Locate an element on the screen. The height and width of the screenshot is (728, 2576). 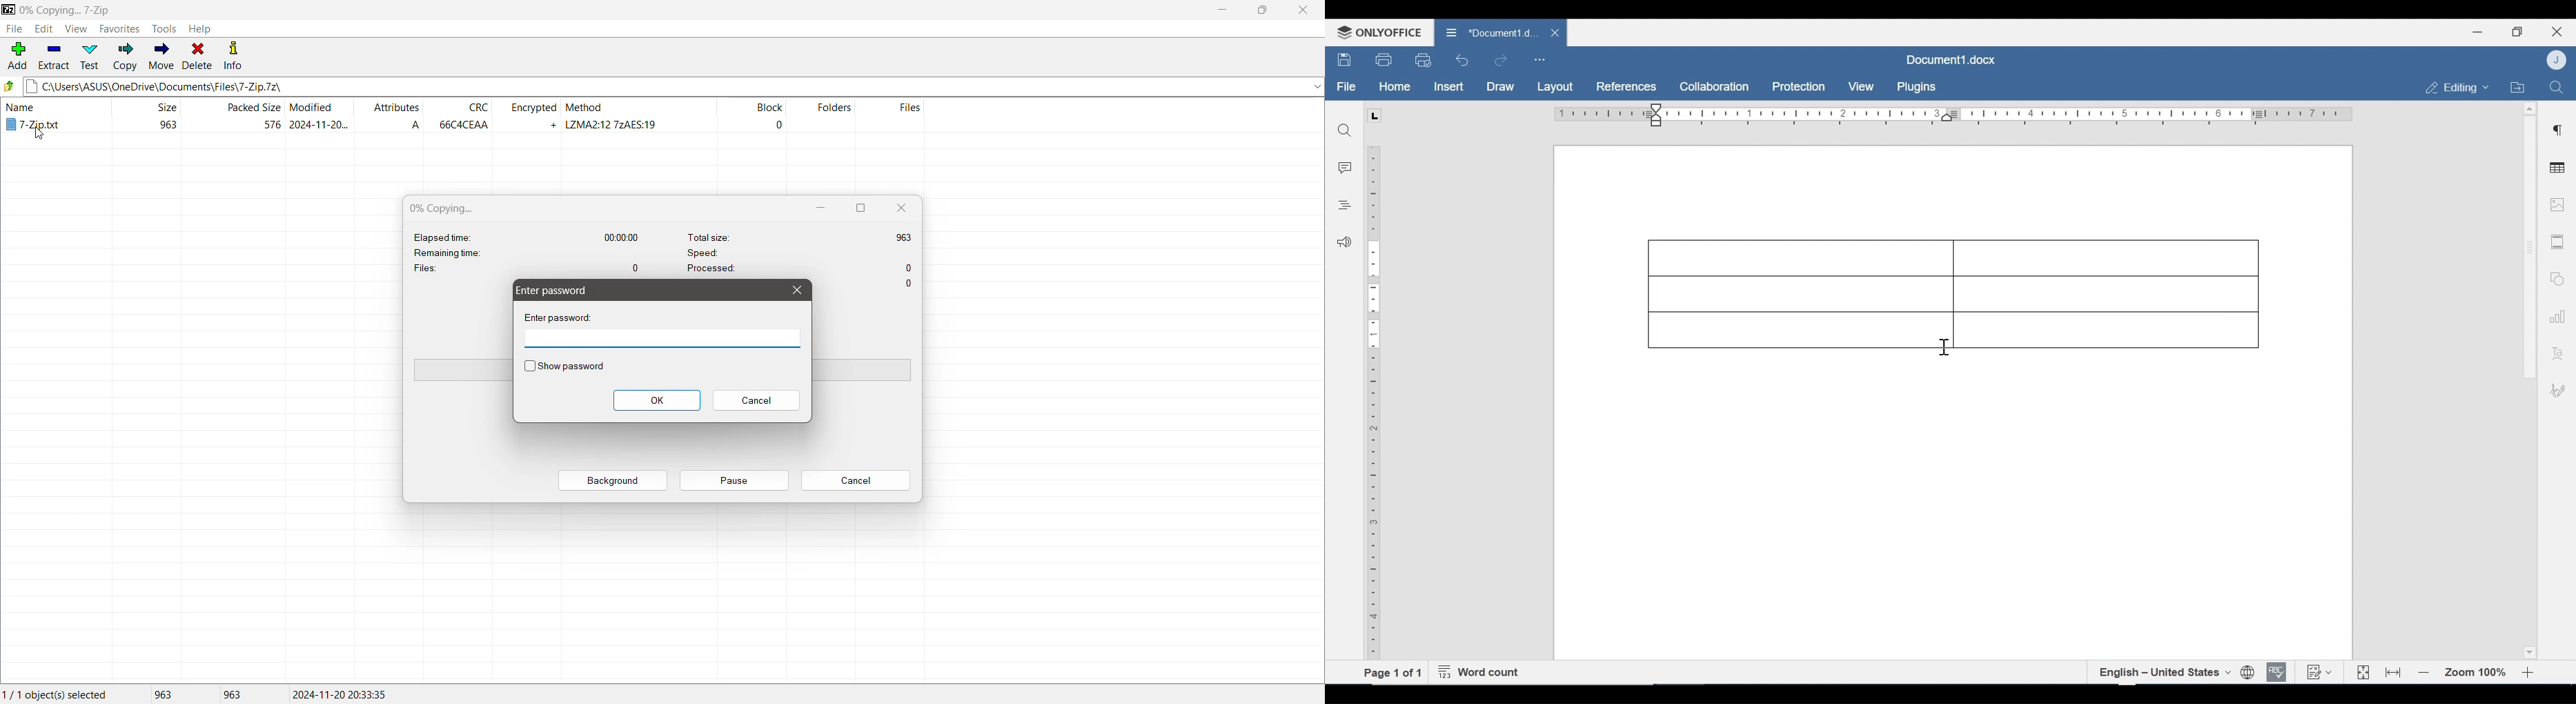
Page 1 of 1 is located at coordinates (1393, 672).